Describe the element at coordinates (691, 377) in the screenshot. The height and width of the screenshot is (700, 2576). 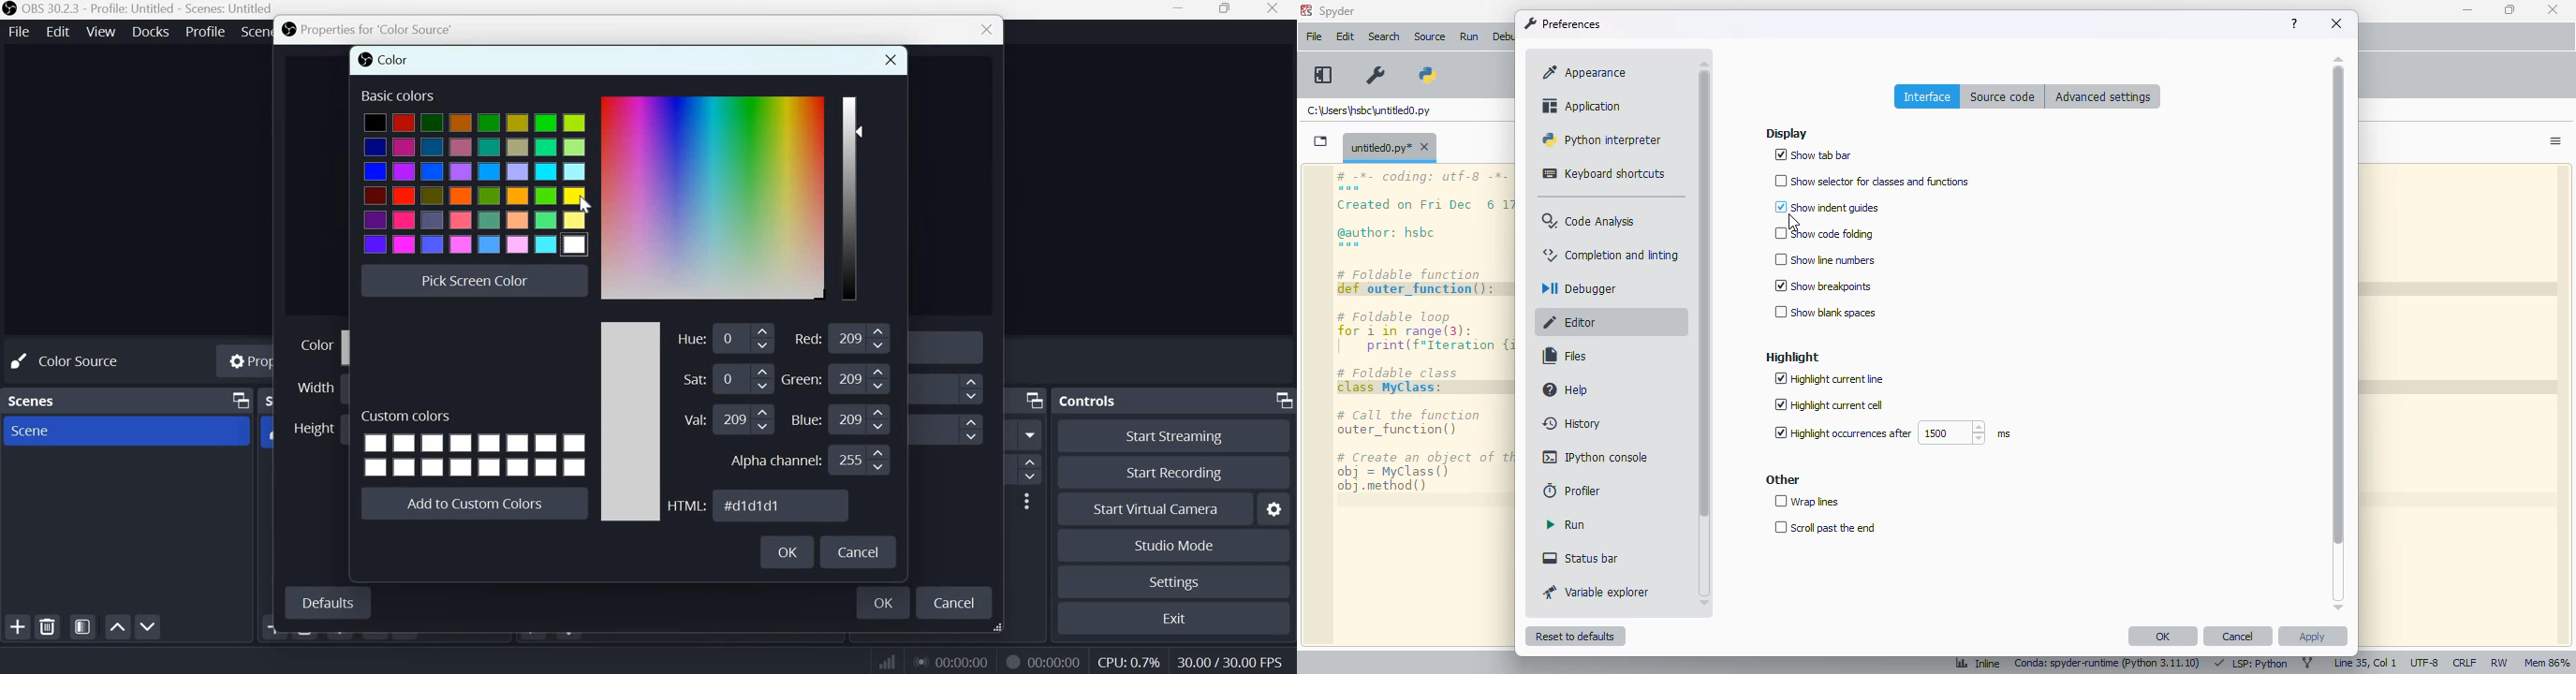
I see `Saturation:` at that location.